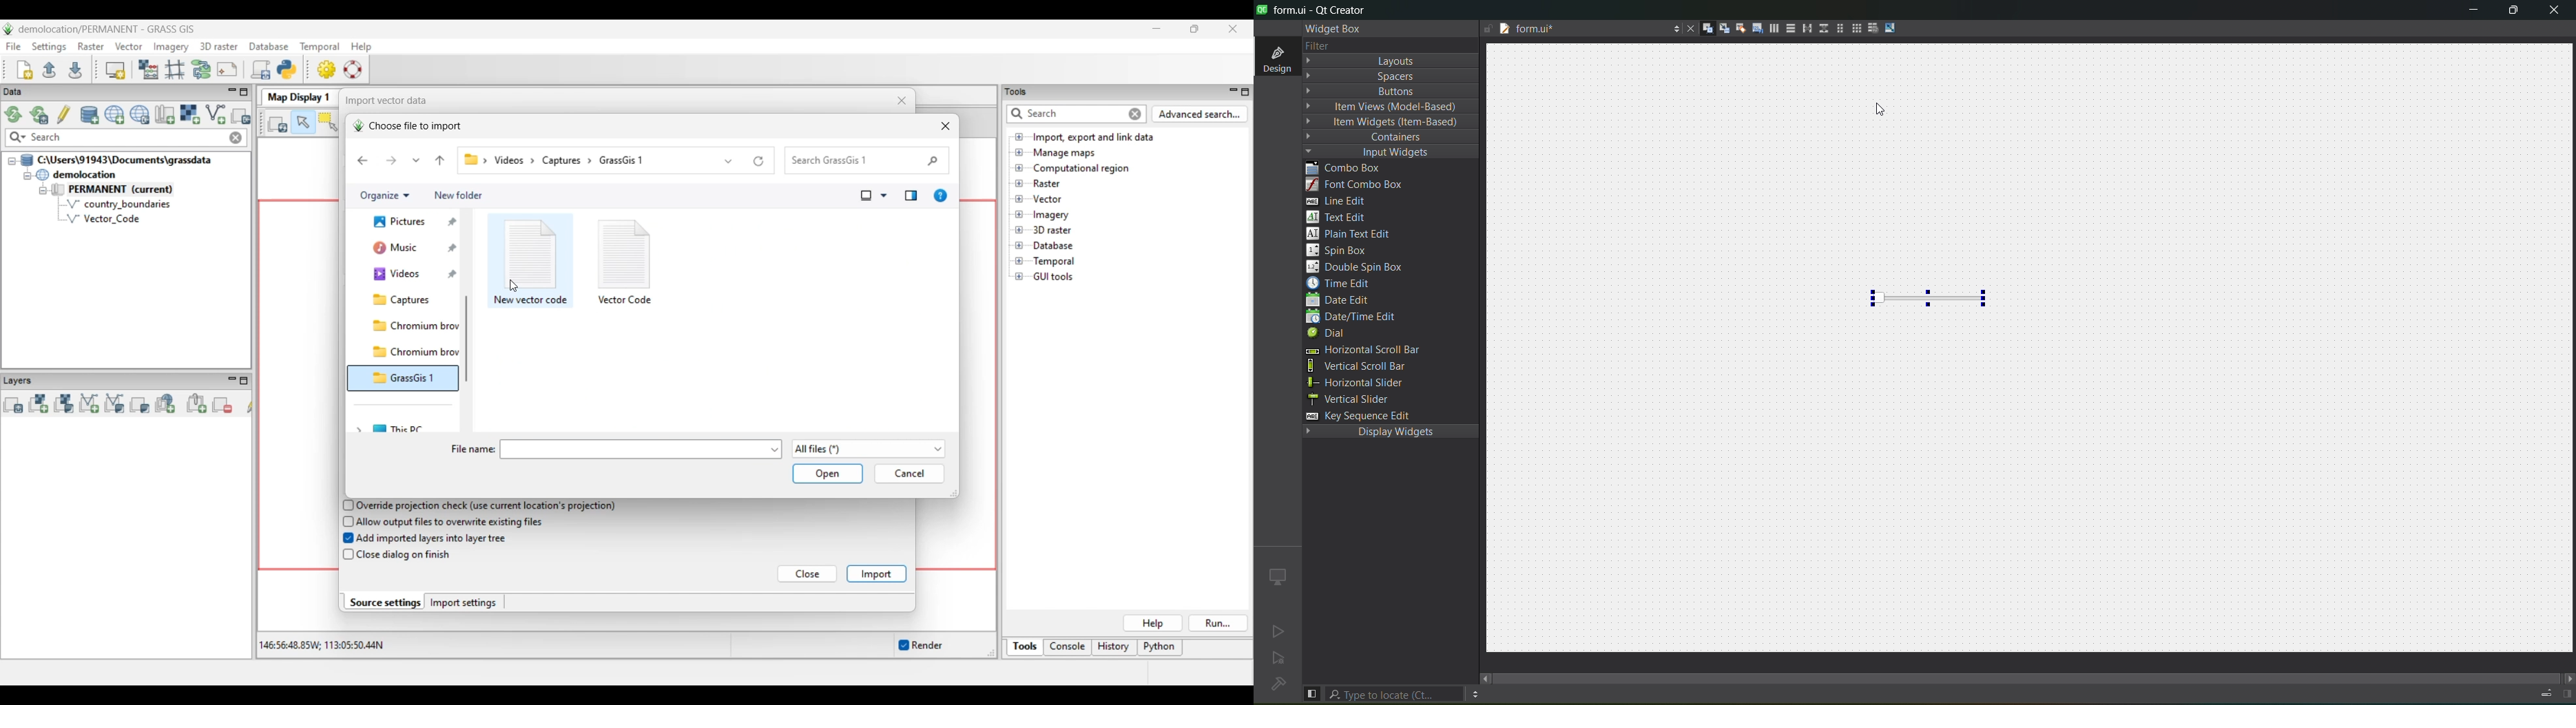  Describe the element at coordinates (1353, 167) in the screenshot. I see `combo box` at that location.